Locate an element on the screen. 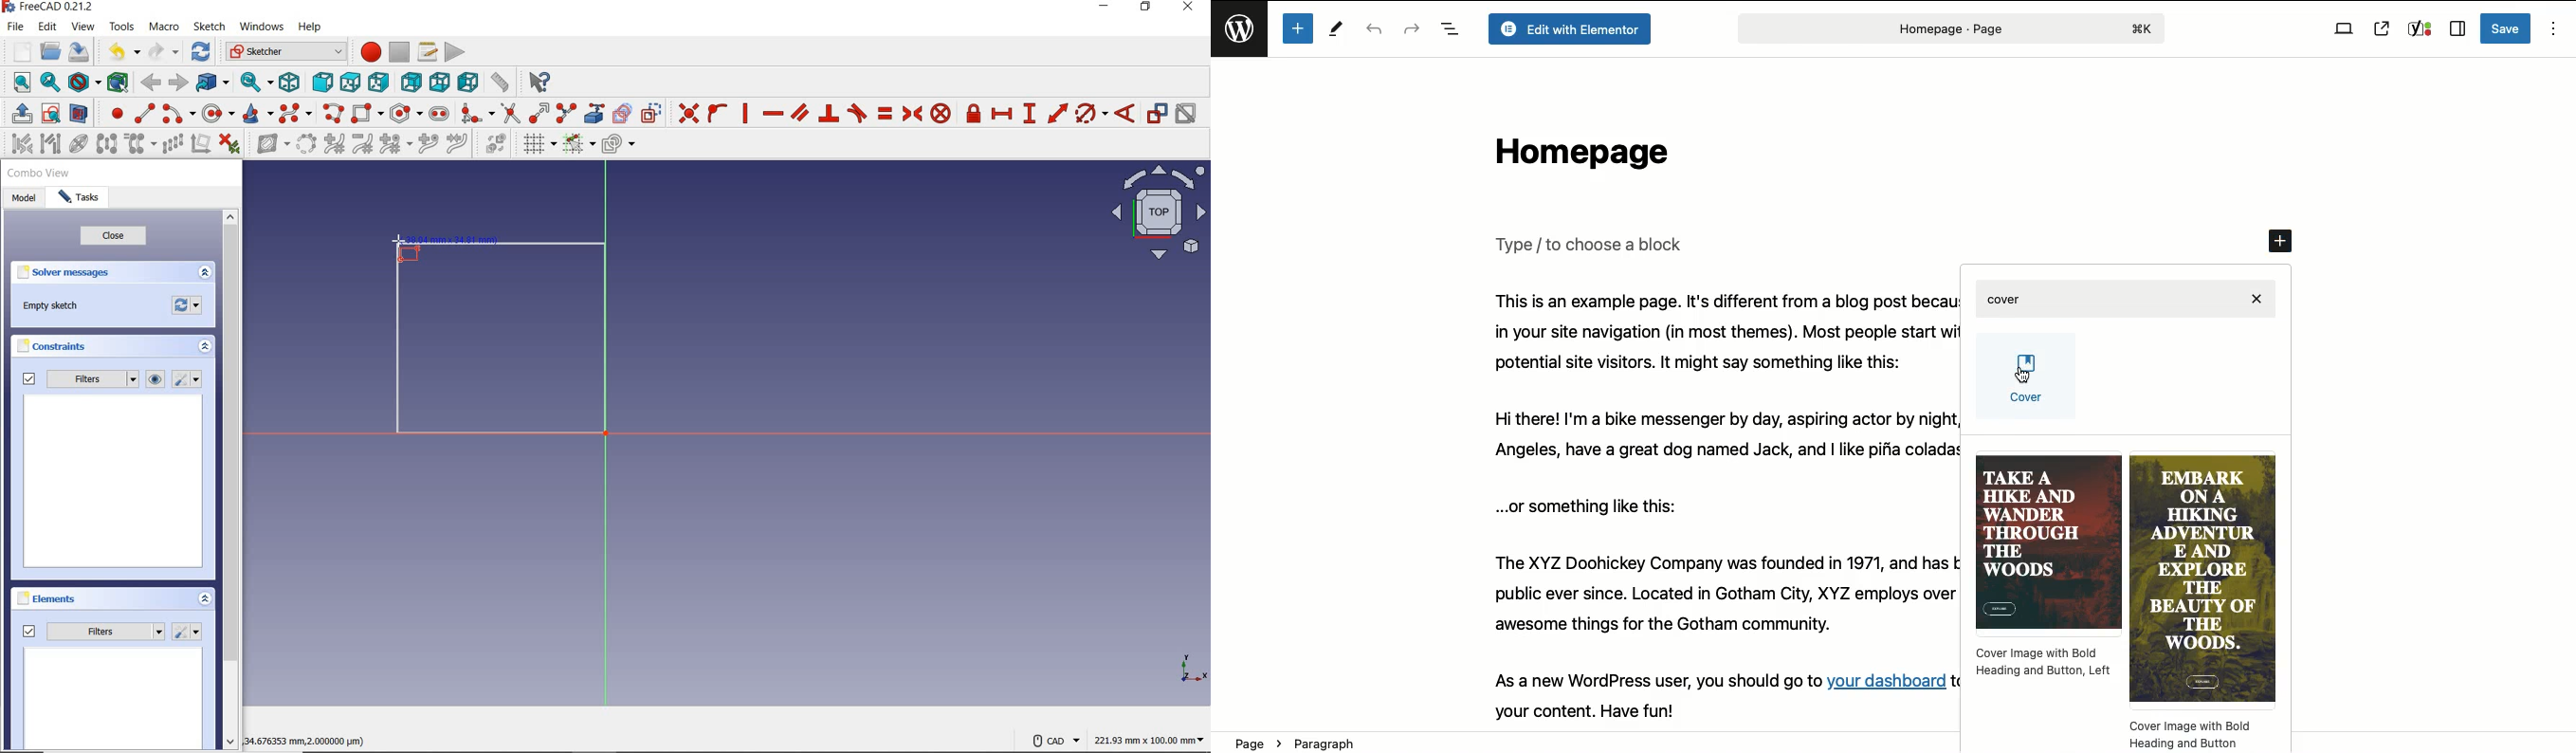 The image size is (2576, 756). constrain perpendicular is located at coordinates (829, 113).